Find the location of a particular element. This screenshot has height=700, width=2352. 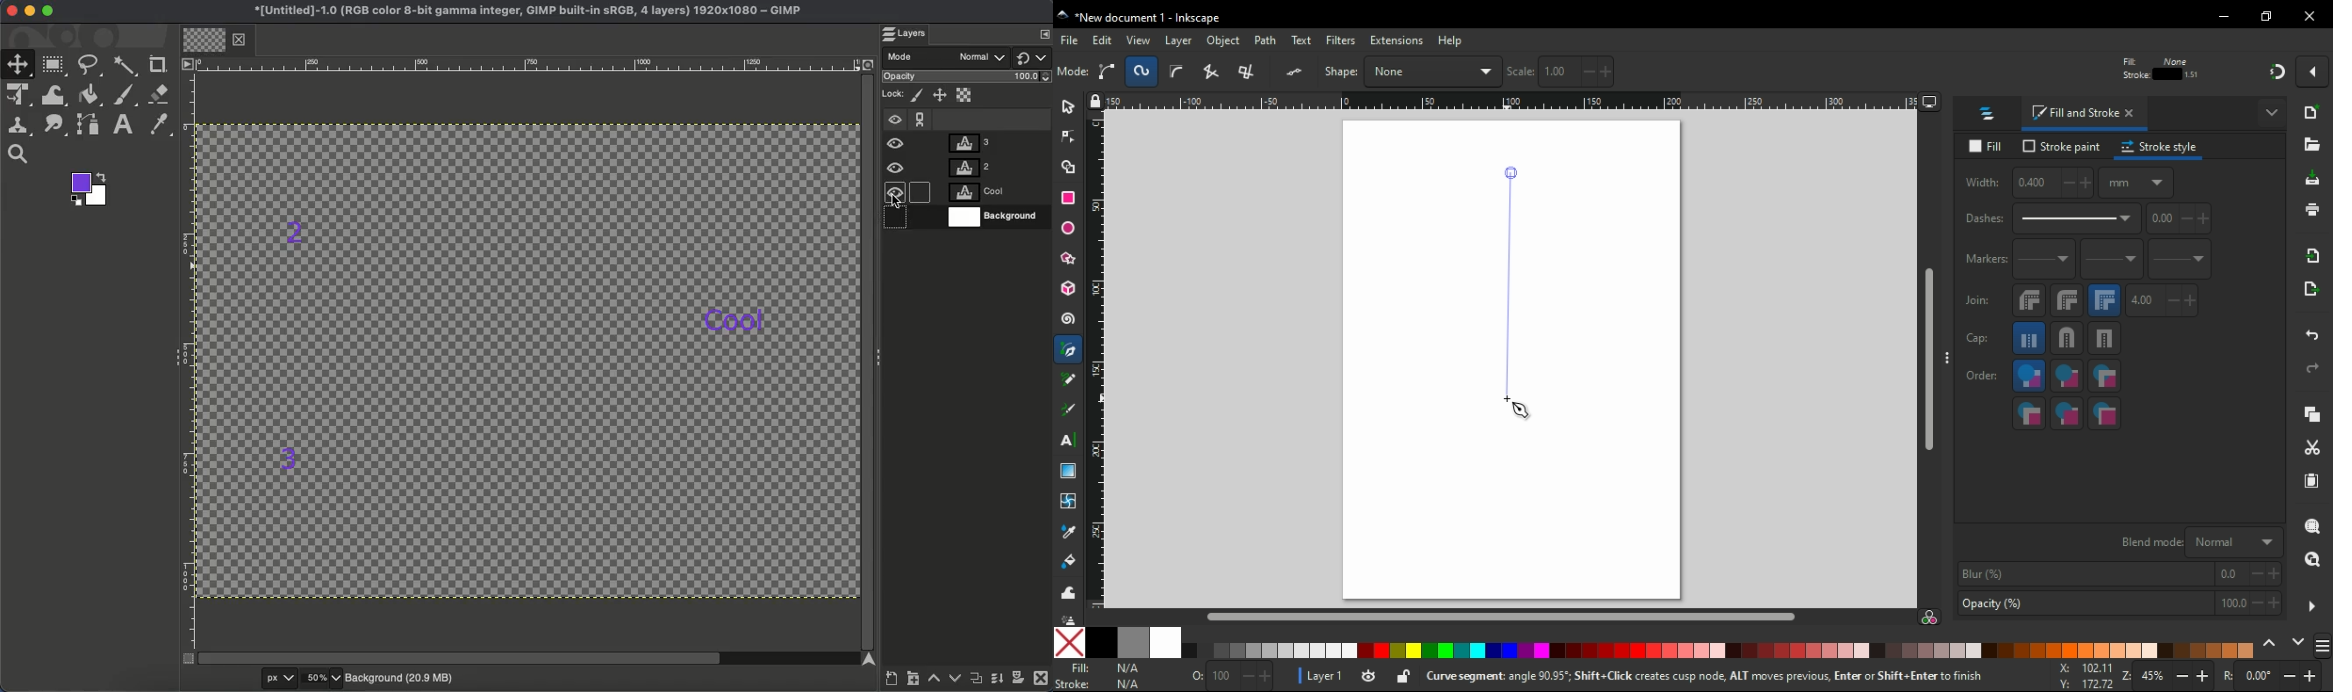

Opacity is located at coordinates (970, 78).